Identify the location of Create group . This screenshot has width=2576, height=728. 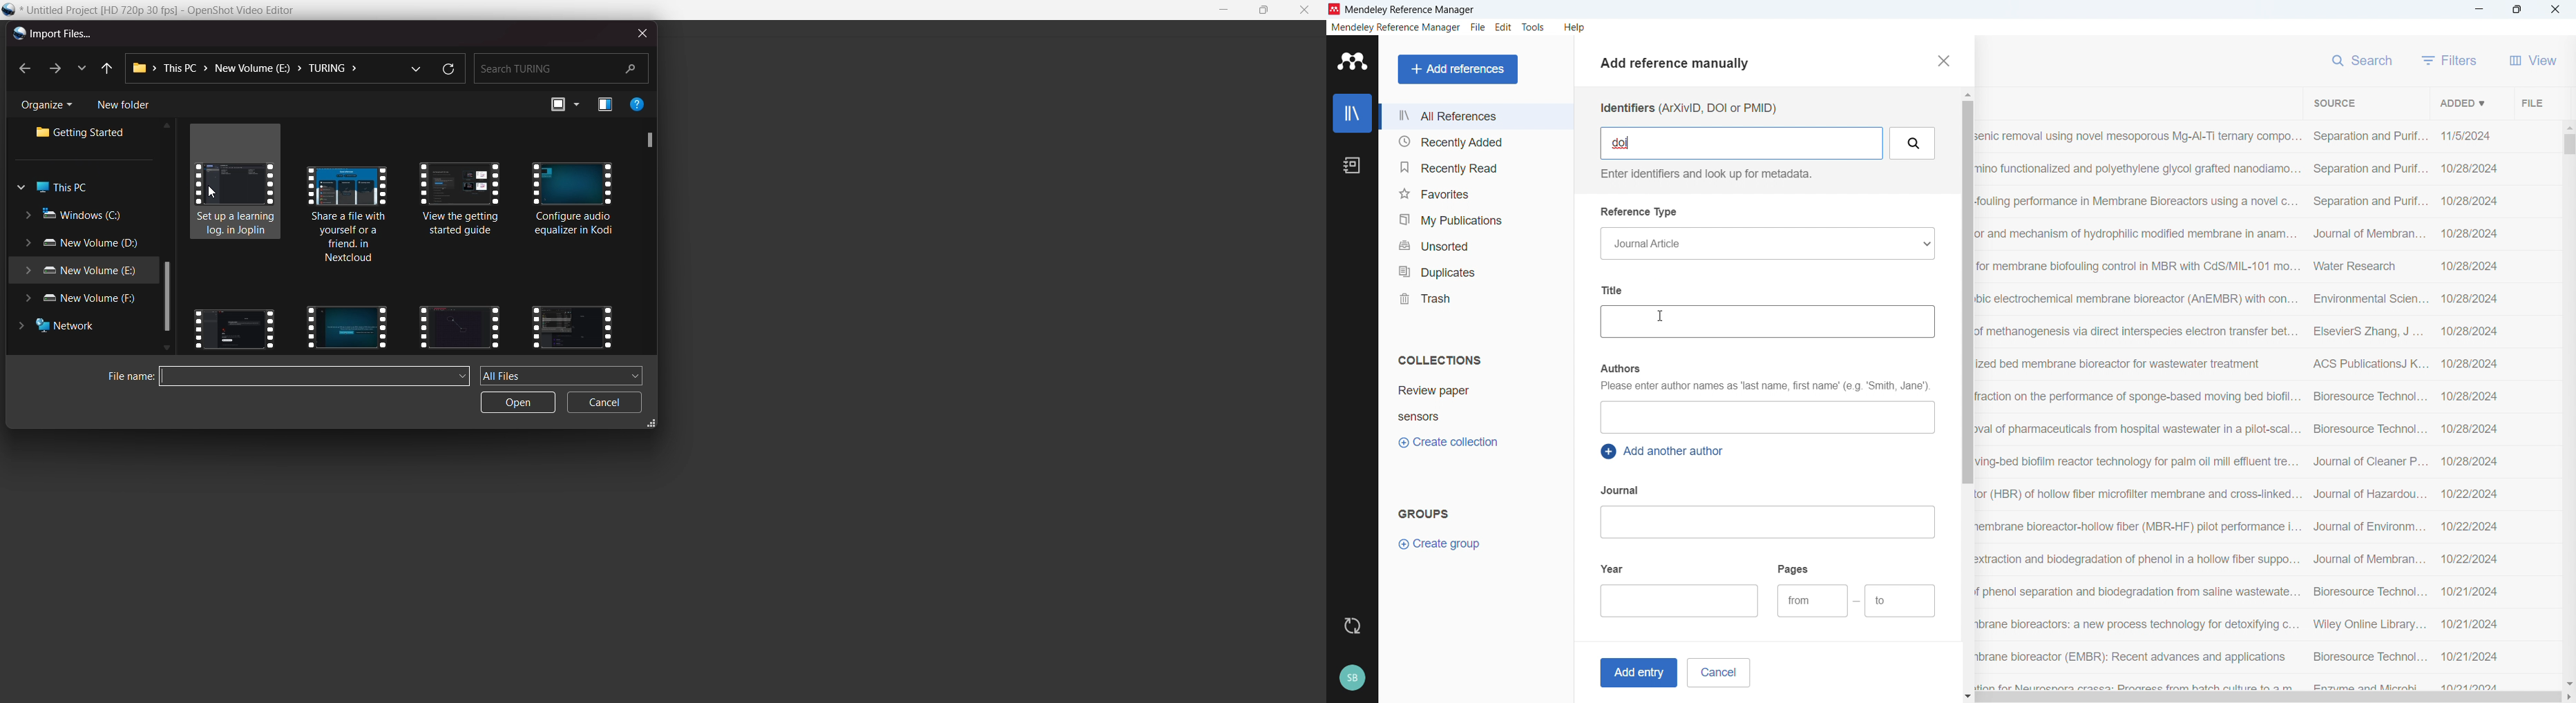
(1441, 544).